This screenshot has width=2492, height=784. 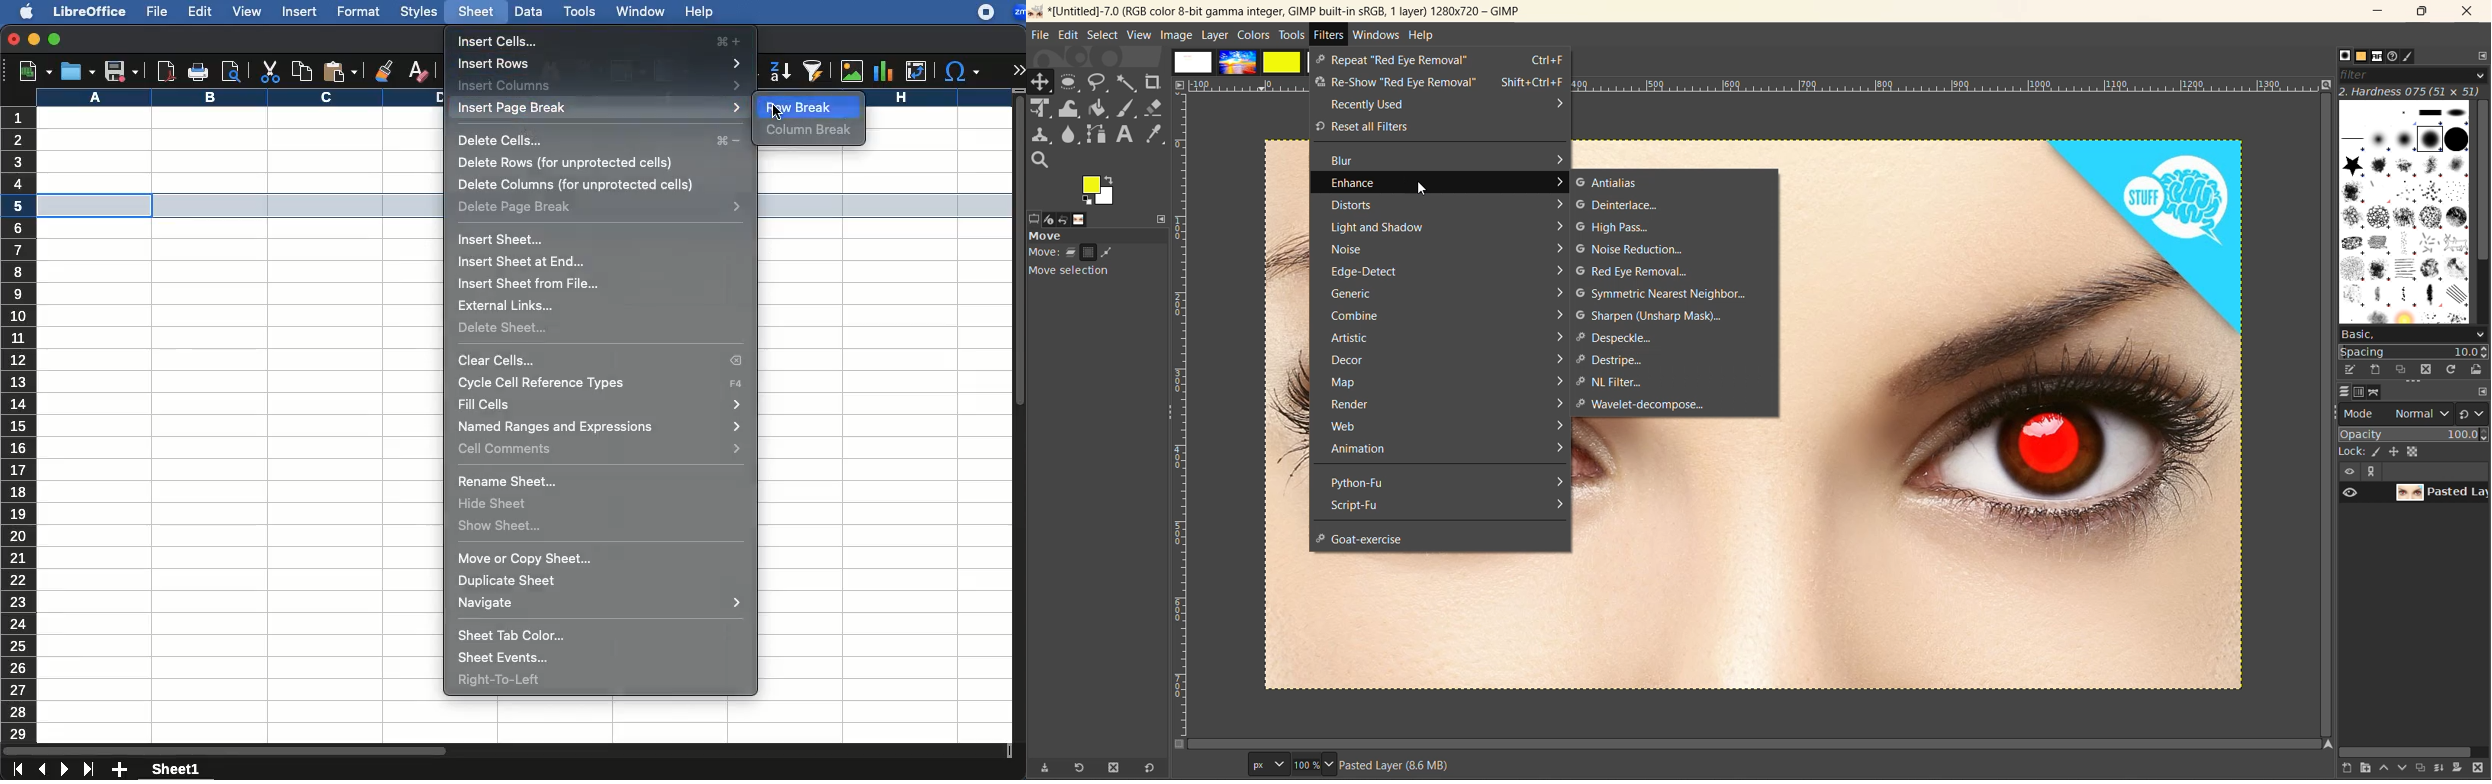 What do you see at coordinates (1424, 188) in the screenshot?
I see `cursor` at bounding box center [1424, 188].